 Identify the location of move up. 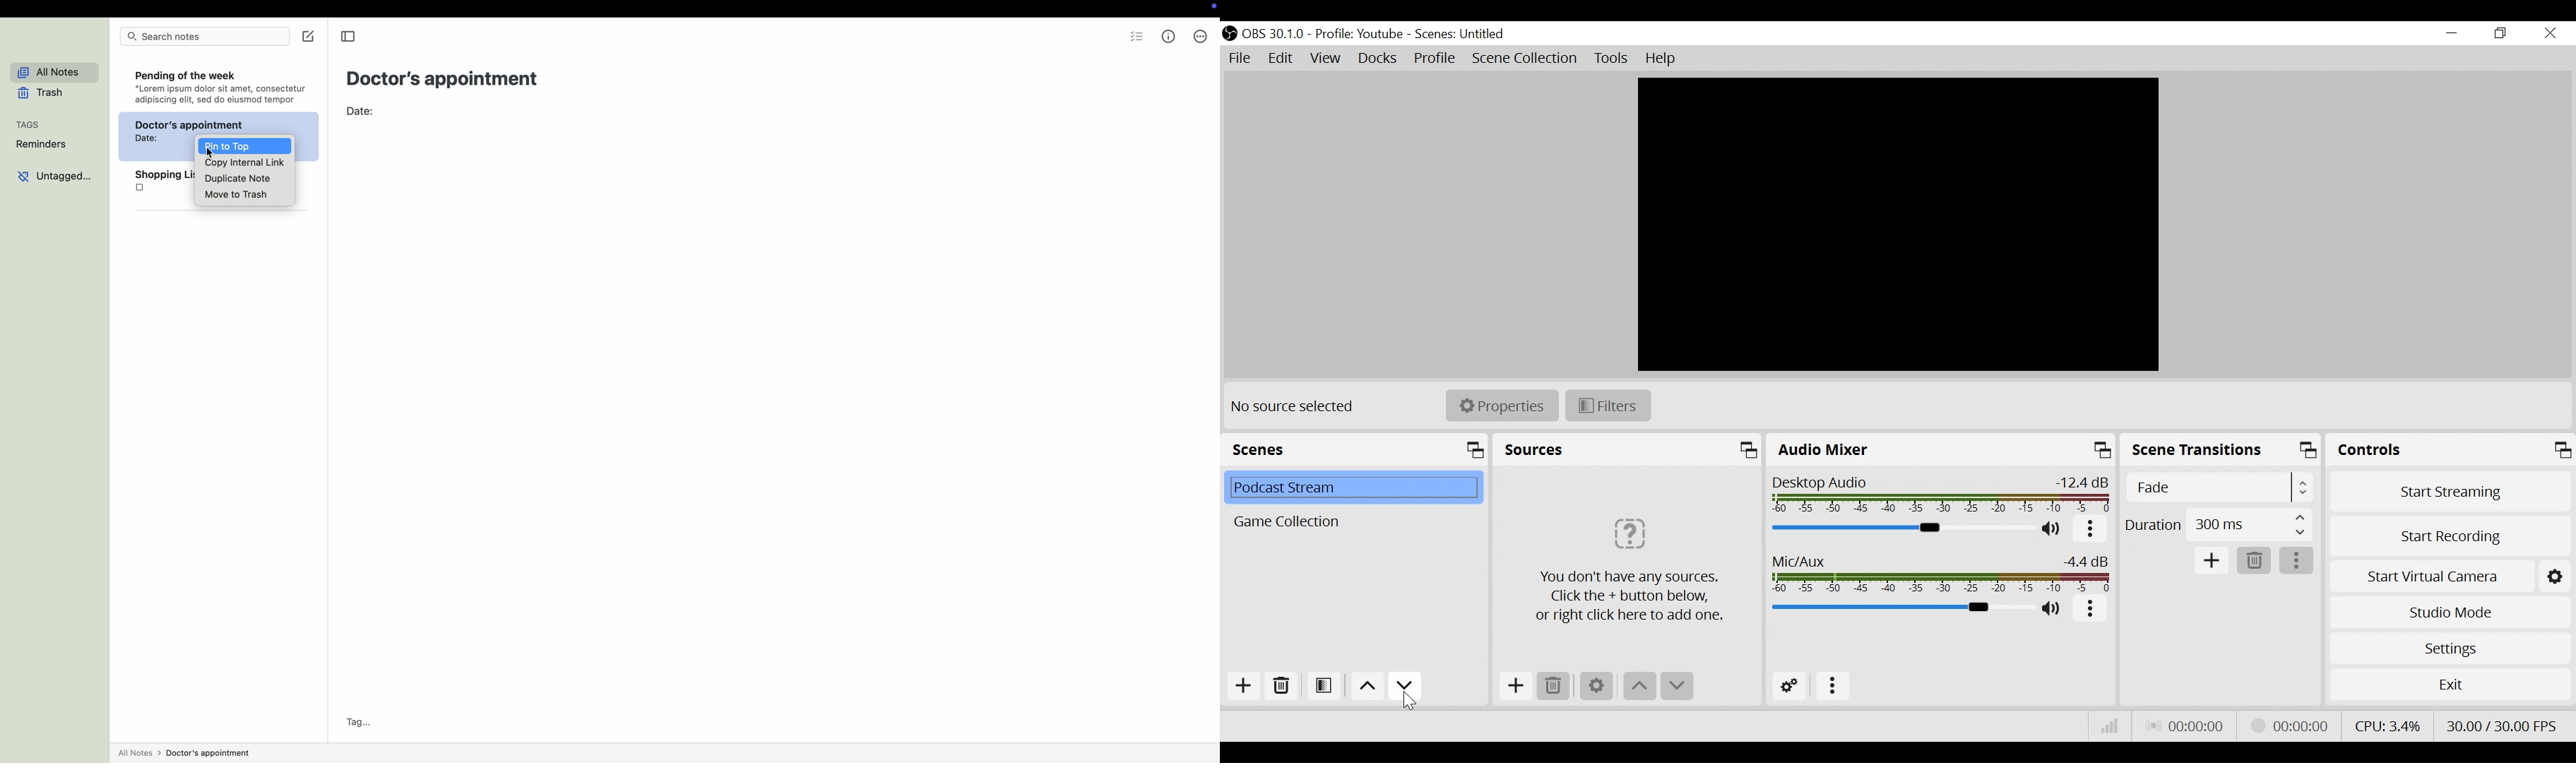
(1638, 687).